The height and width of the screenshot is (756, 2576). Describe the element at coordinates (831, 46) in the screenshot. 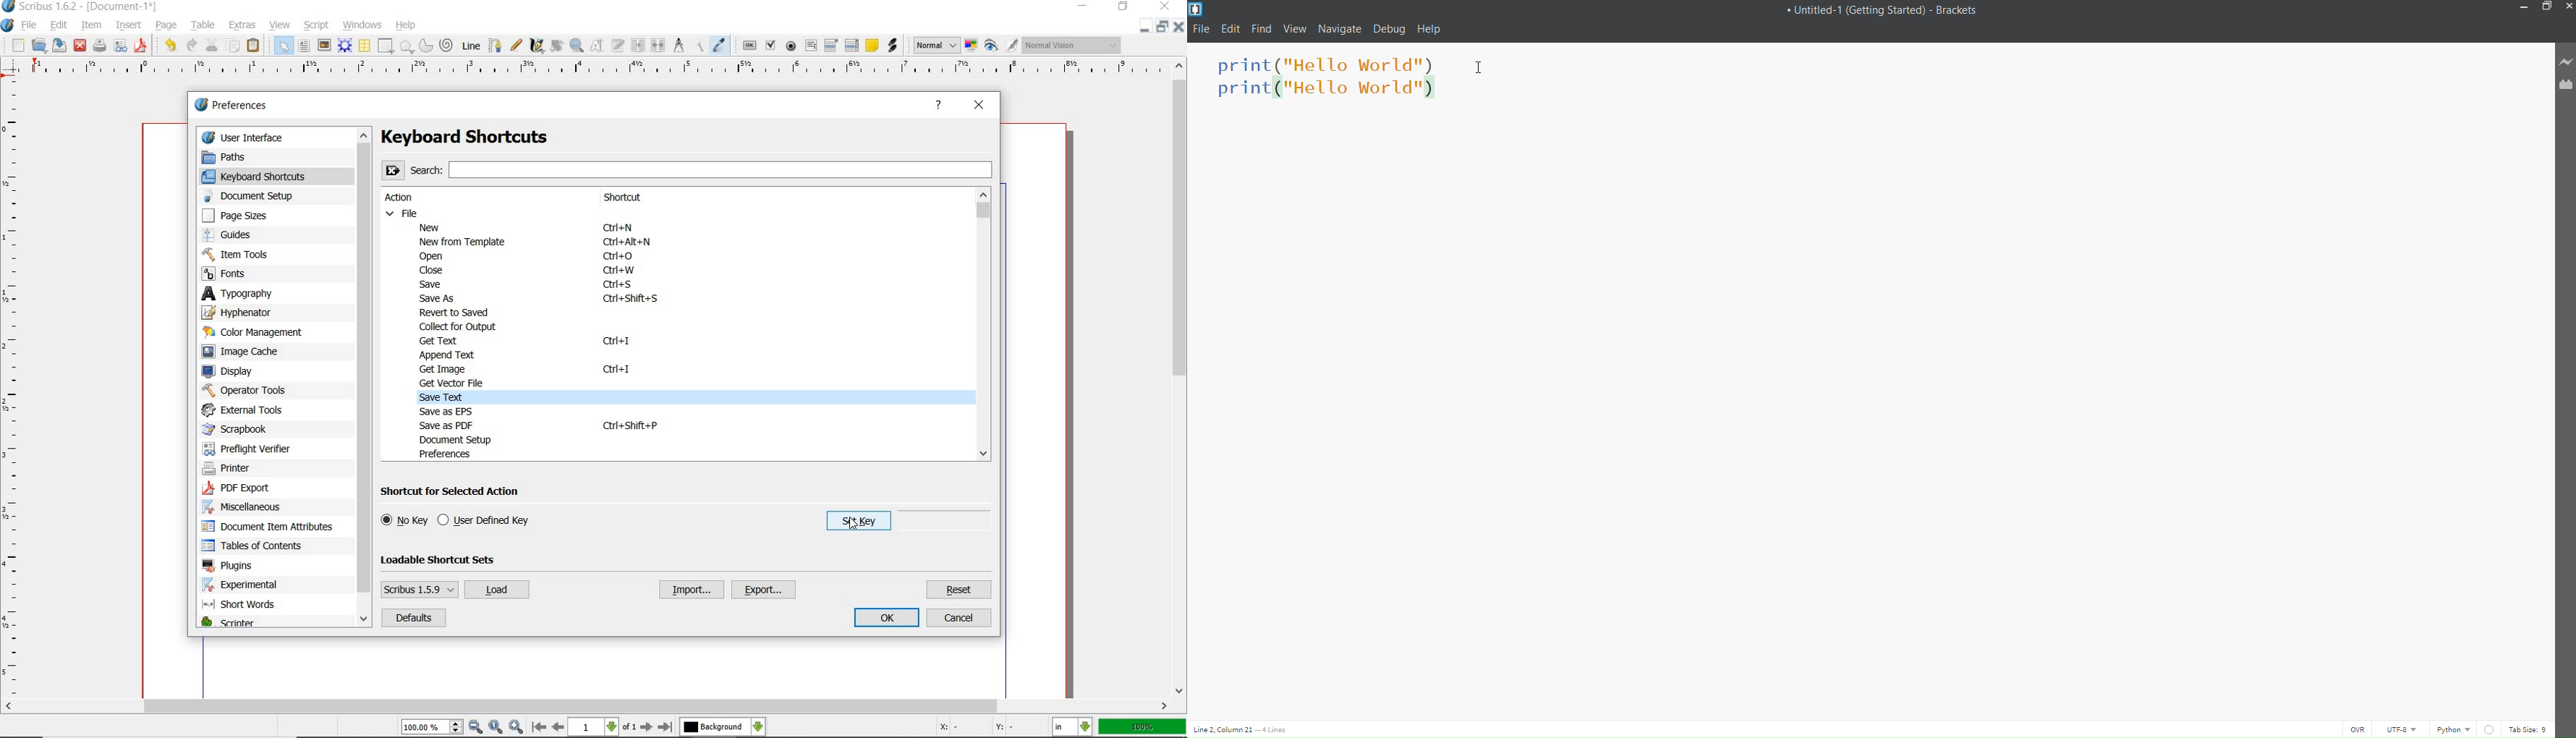

I see `pdf combo box` at that location.